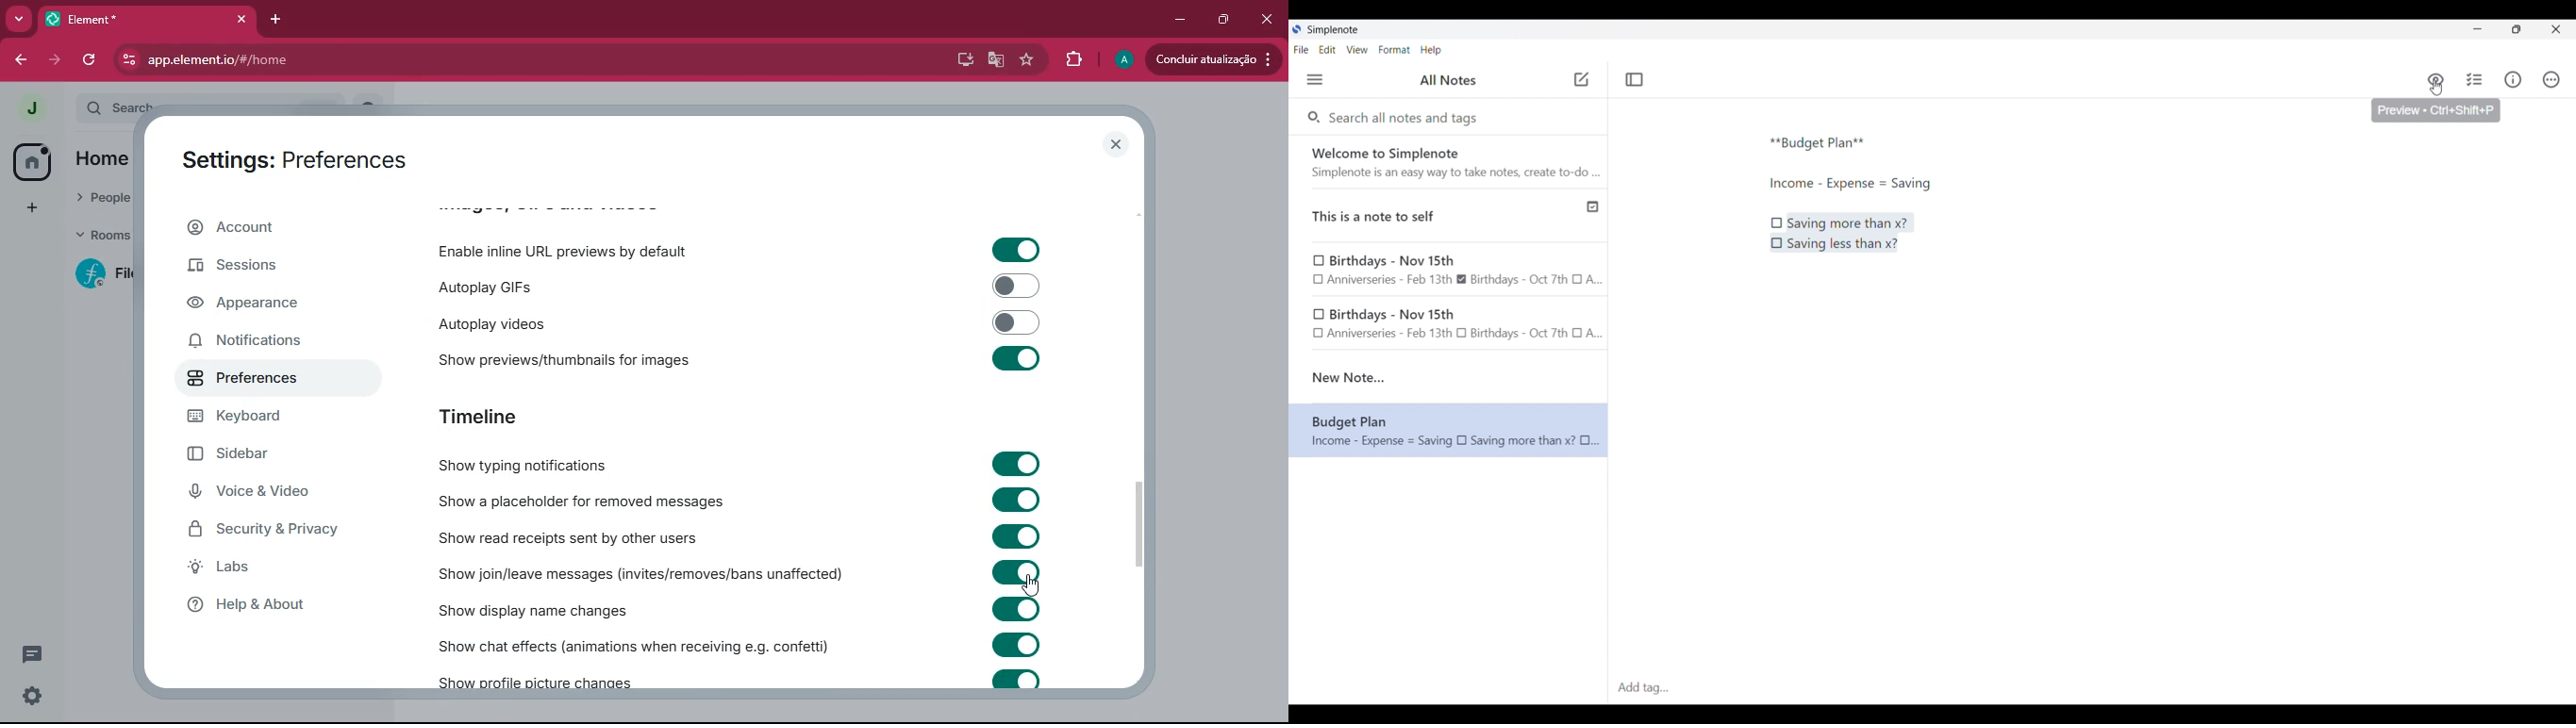 The height and width of the screenshot is (728, 2576). I want to click on Software name, so click(1334, 30).